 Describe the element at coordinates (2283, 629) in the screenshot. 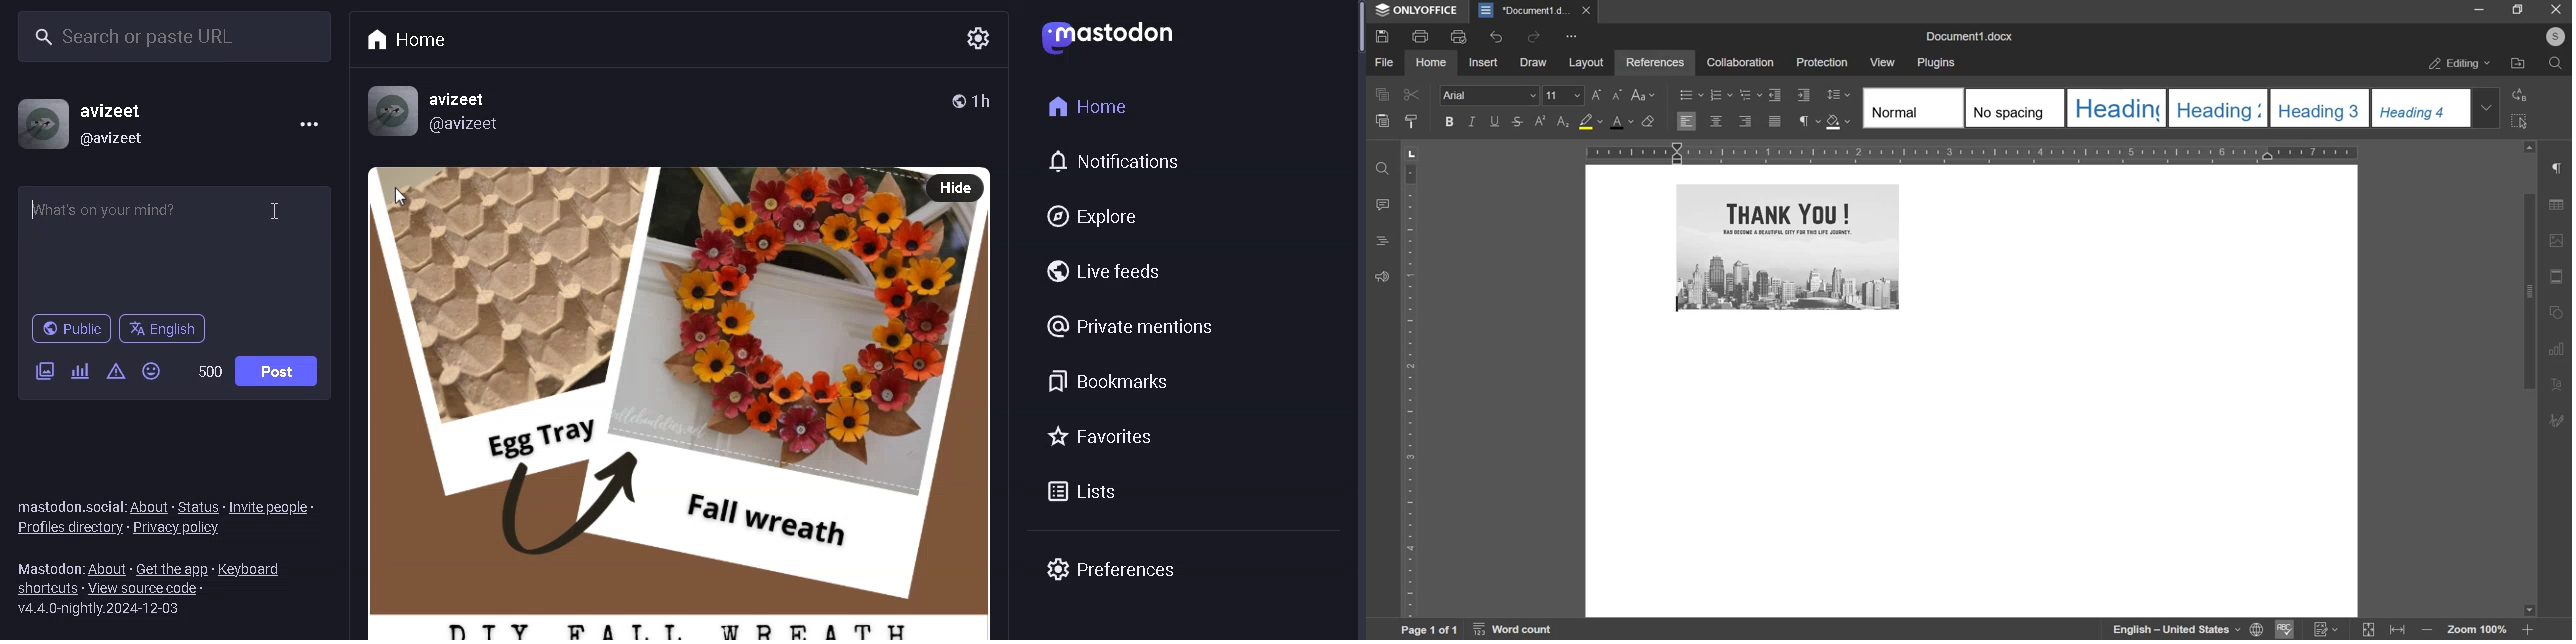

I see `Spell Checking` at that location.